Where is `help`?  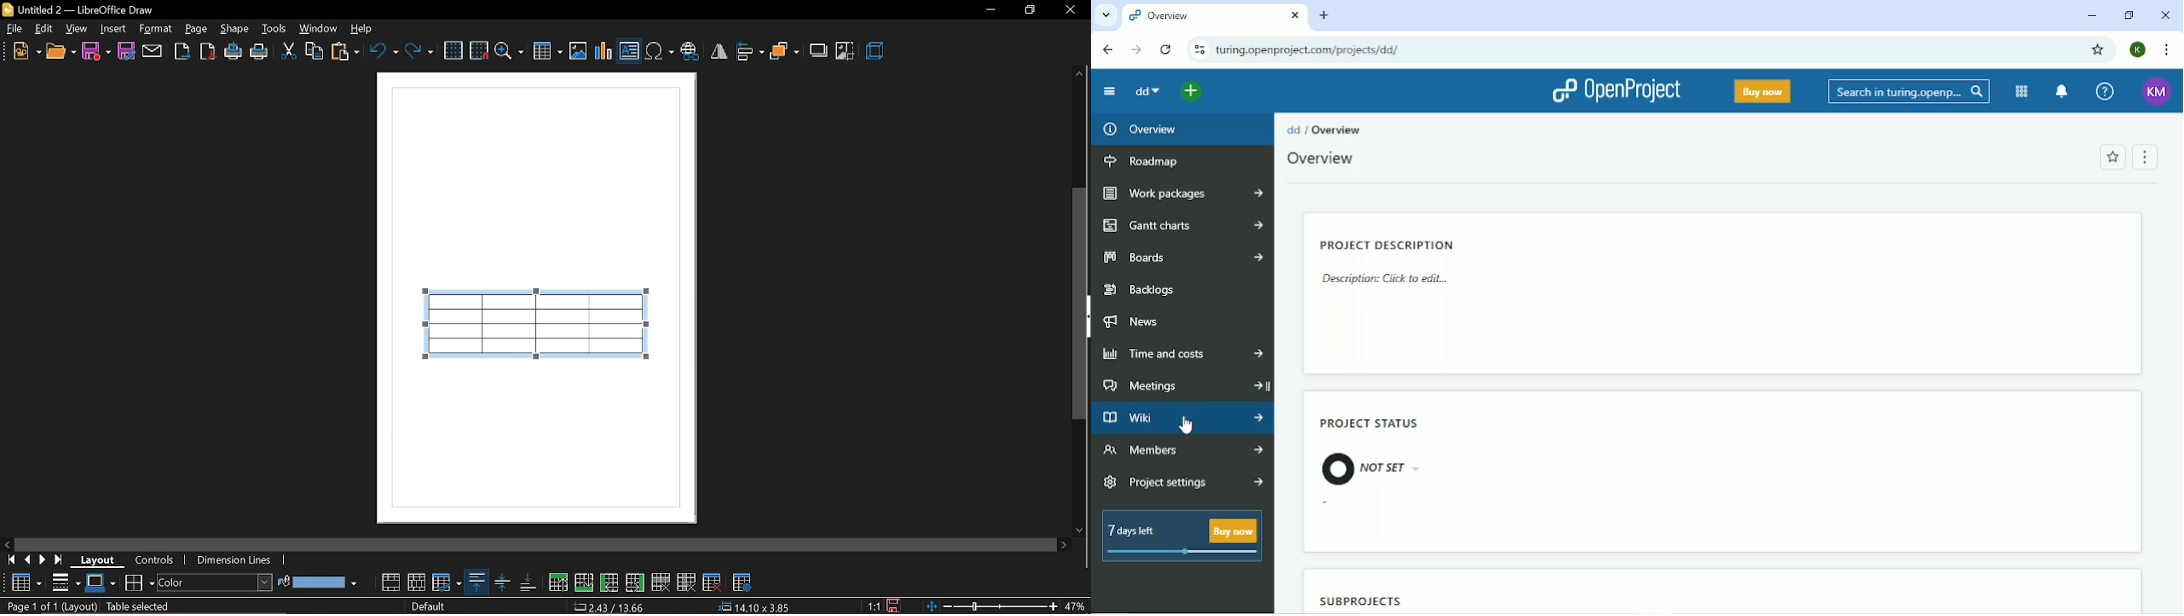
help is located at coordinates (366, 28).